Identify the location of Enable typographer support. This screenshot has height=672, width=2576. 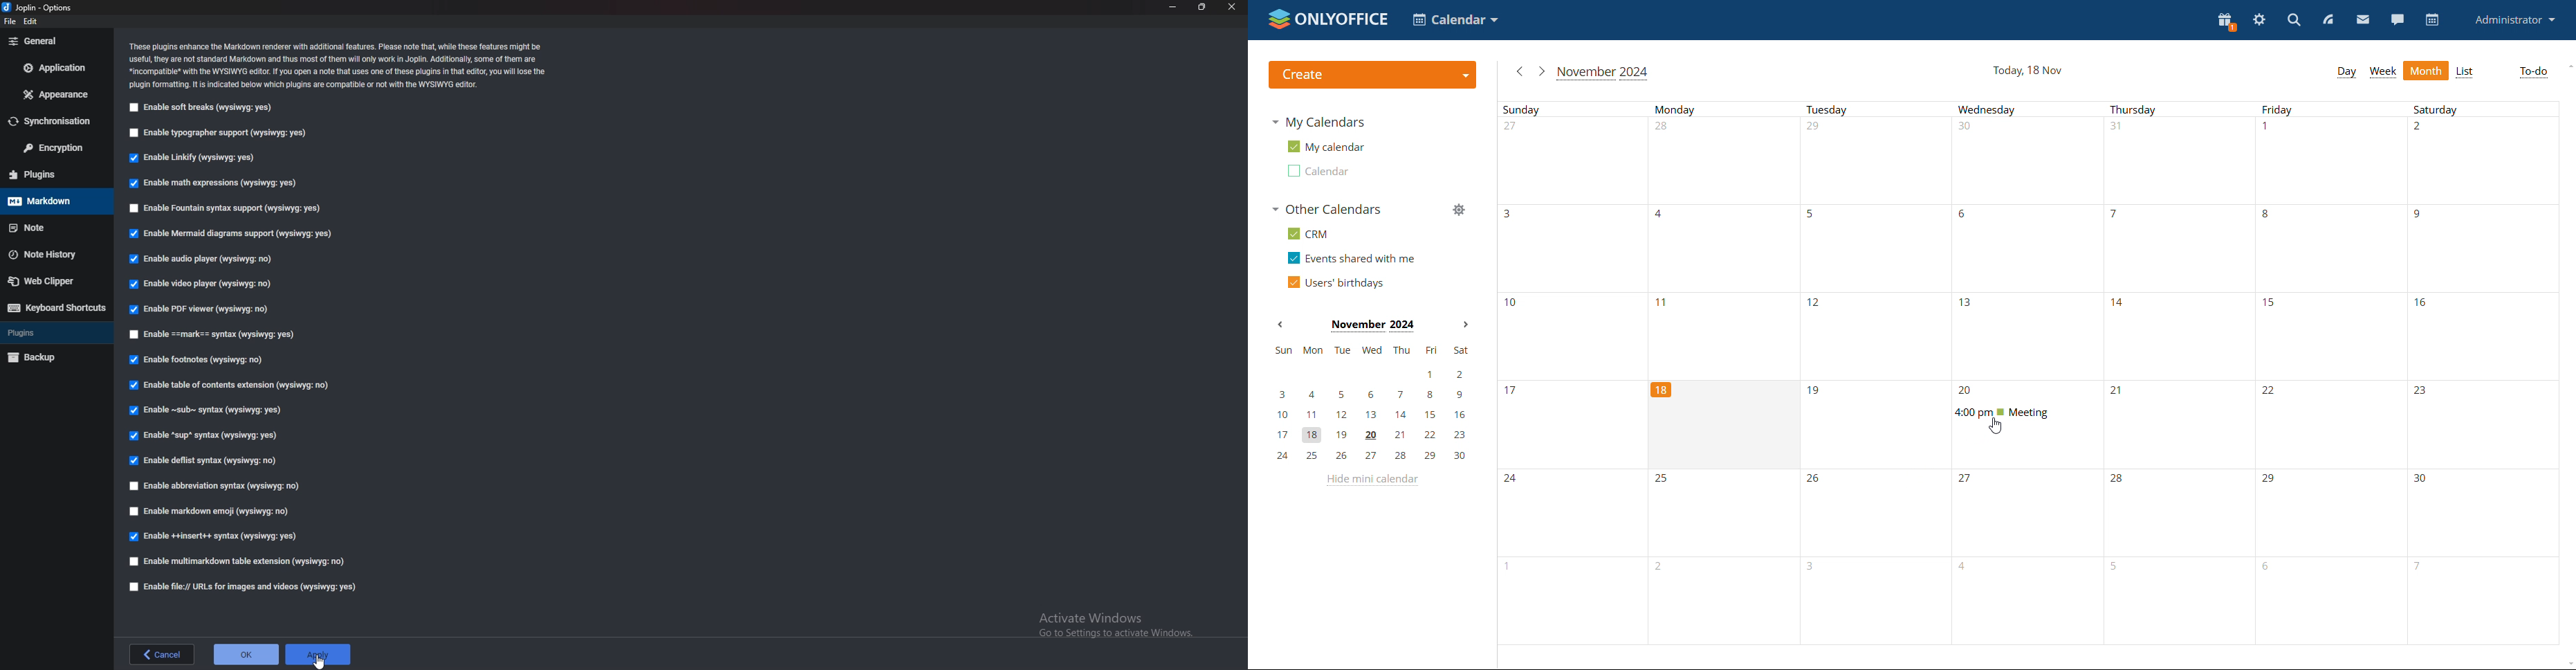
(225, 134).